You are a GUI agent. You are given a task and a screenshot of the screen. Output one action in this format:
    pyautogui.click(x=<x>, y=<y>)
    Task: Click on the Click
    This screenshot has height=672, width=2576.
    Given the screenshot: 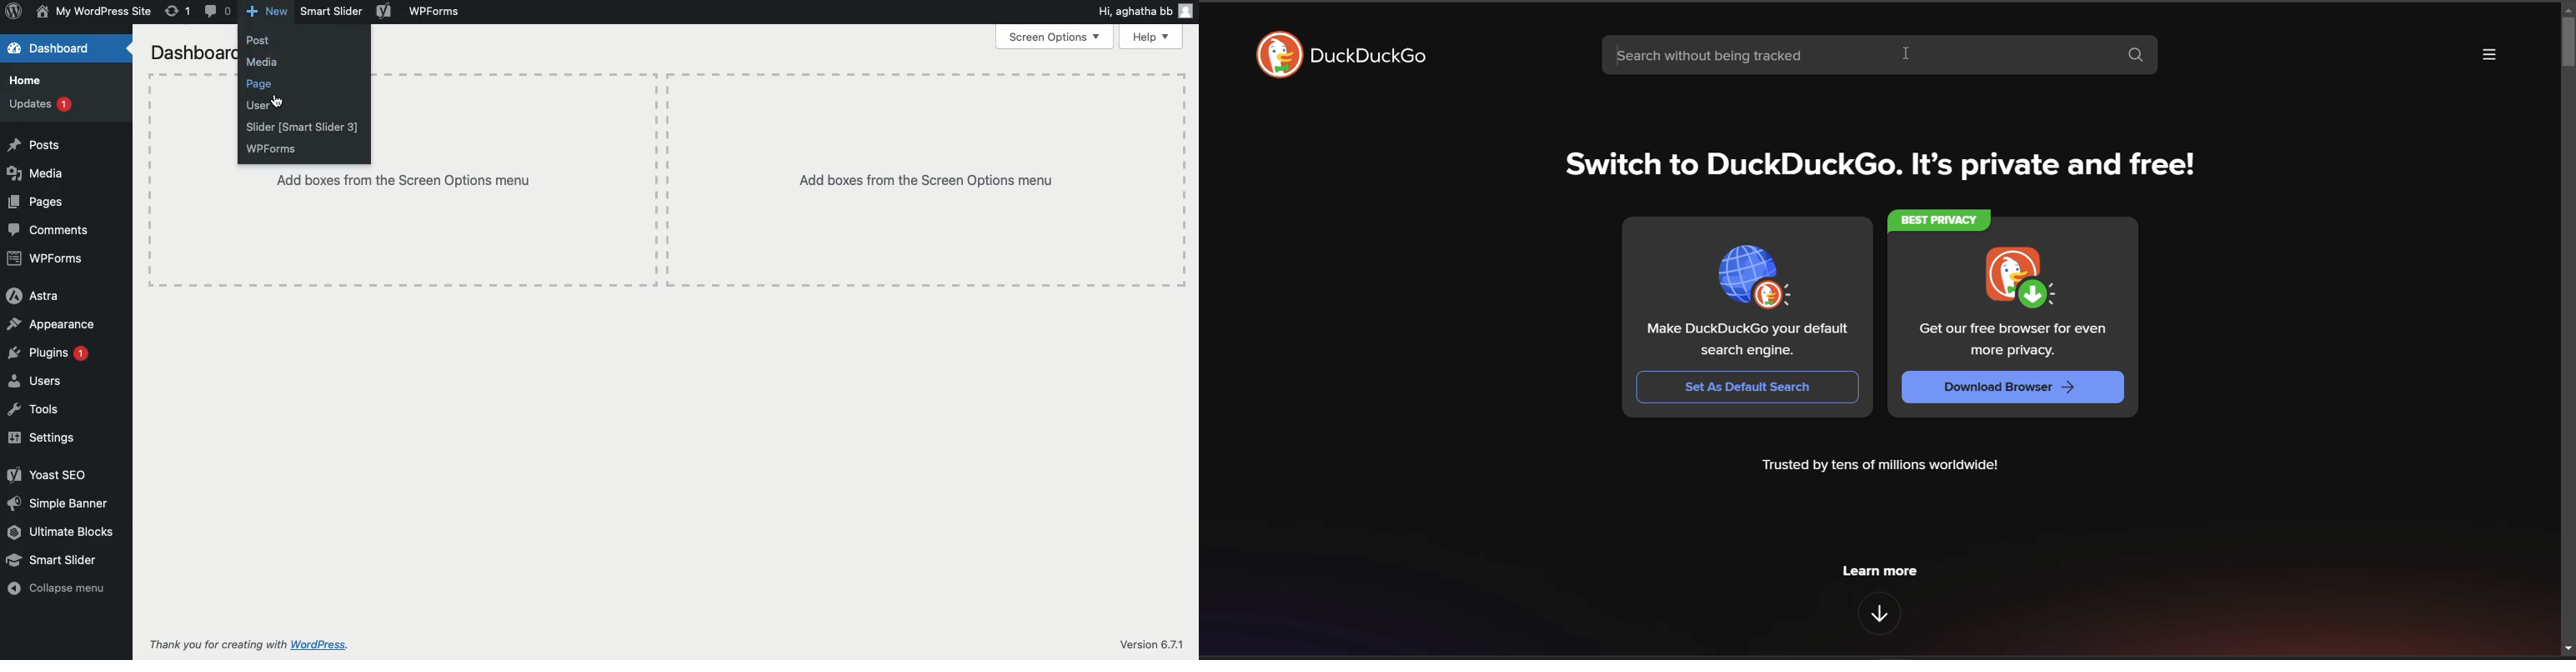 What is the action you would take?
    pyautogui.click(x=259, y=85)
    